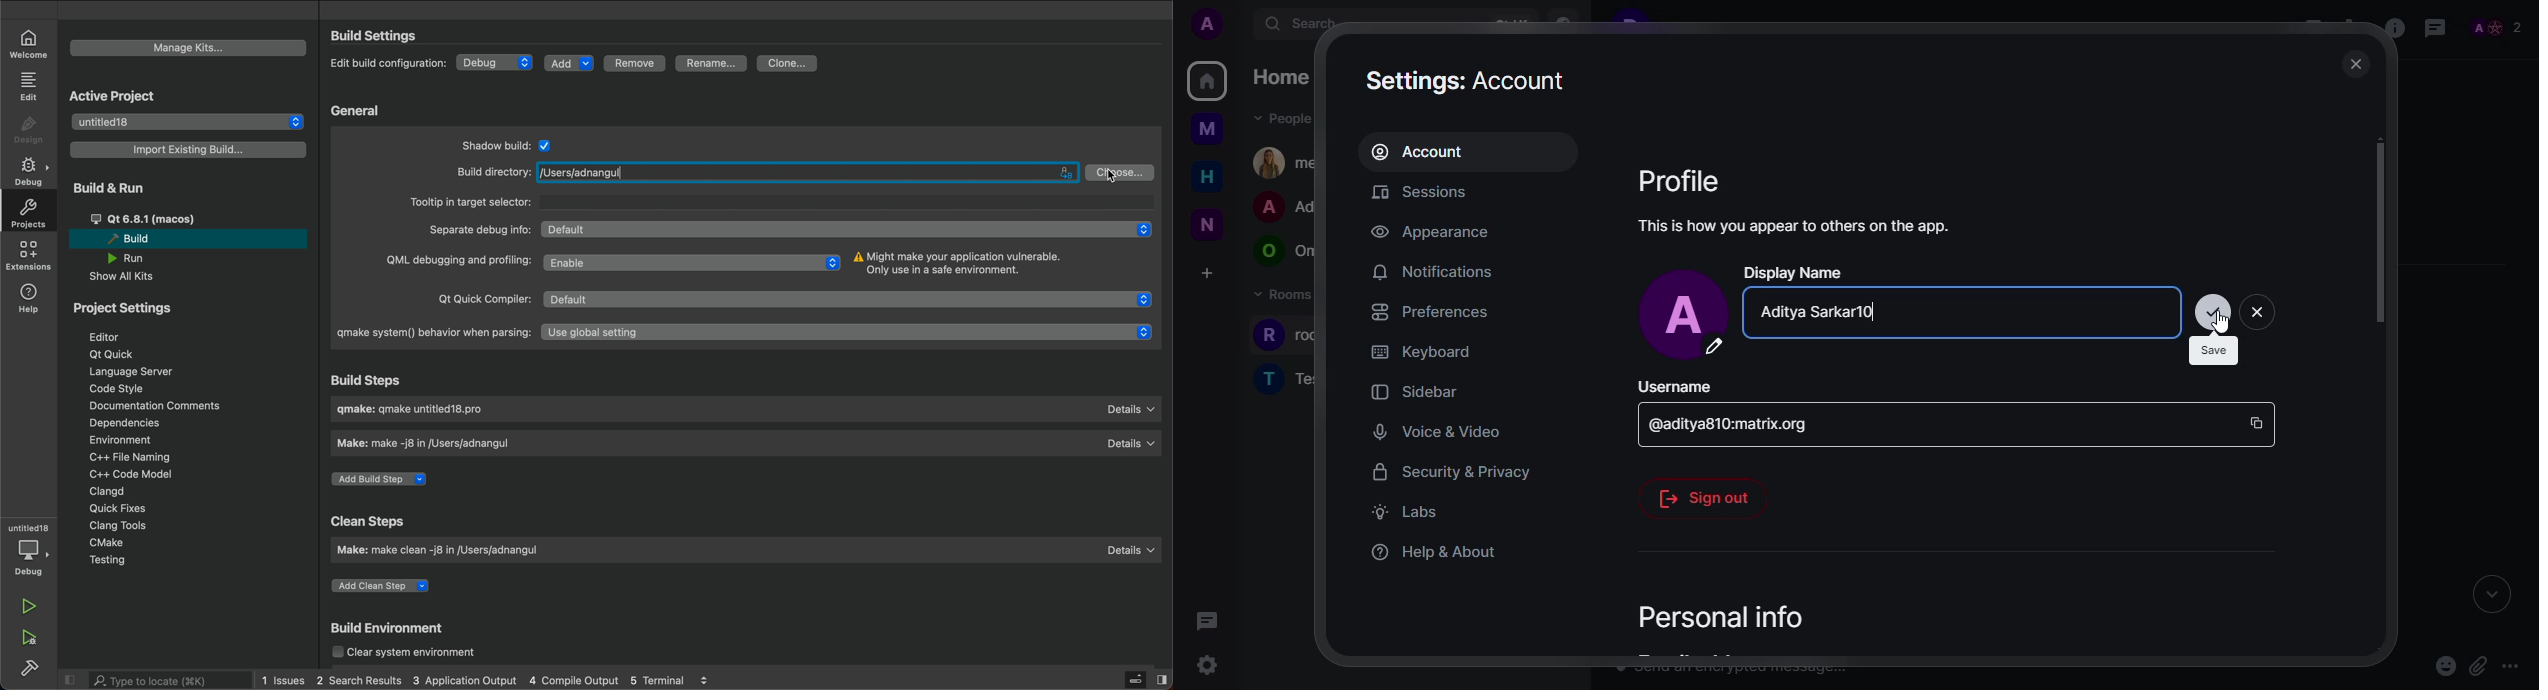  I want to click on id, so click(1738, 426).